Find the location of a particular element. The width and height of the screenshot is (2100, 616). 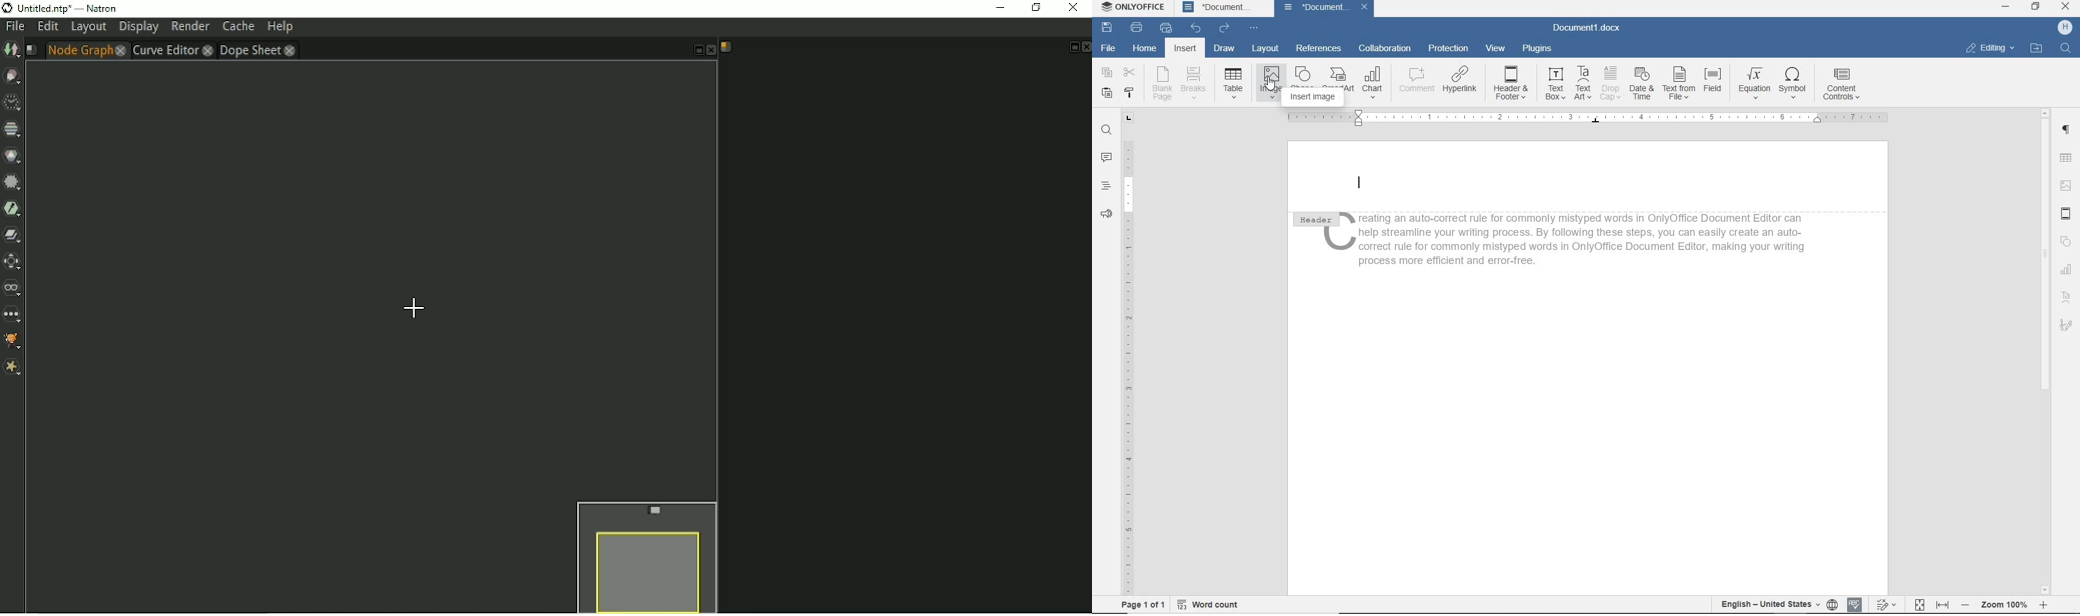

DROP CAP is located at coordinates (1611, 85).